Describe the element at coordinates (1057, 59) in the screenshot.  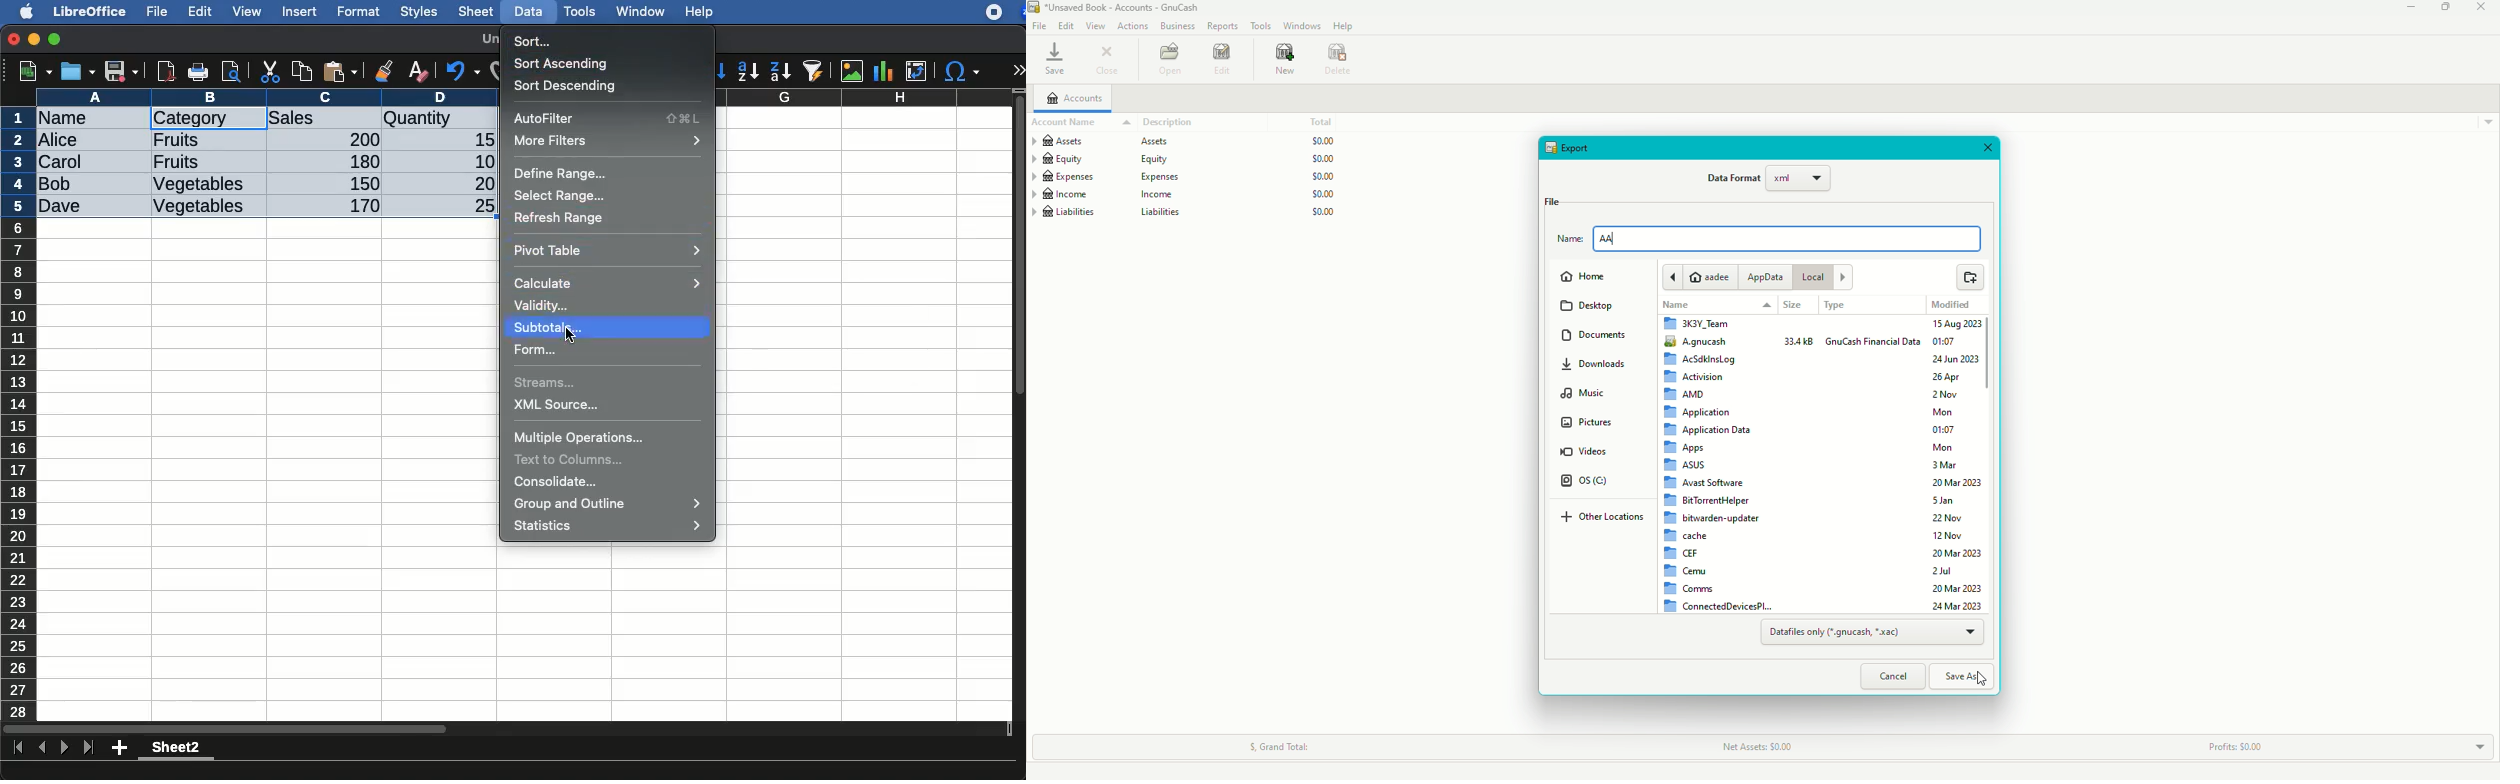
I see `Save` at that location.